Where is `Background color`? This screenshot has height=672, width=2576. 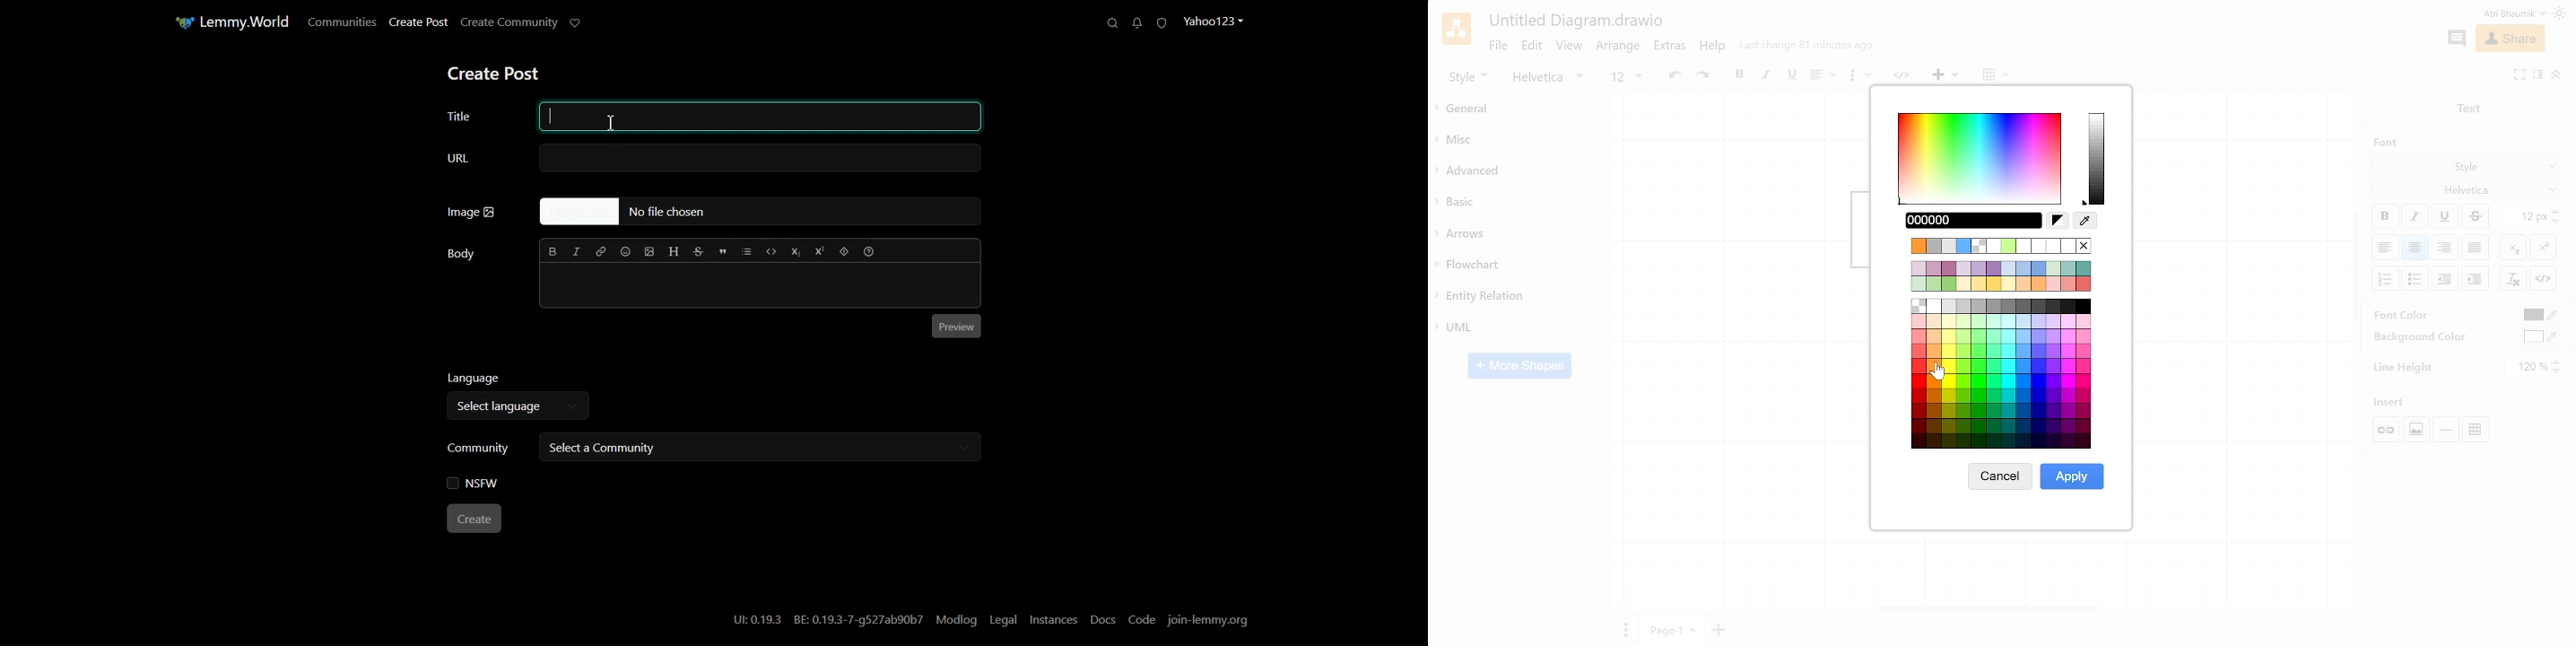
Background color is located at coordinates (2541, 336).